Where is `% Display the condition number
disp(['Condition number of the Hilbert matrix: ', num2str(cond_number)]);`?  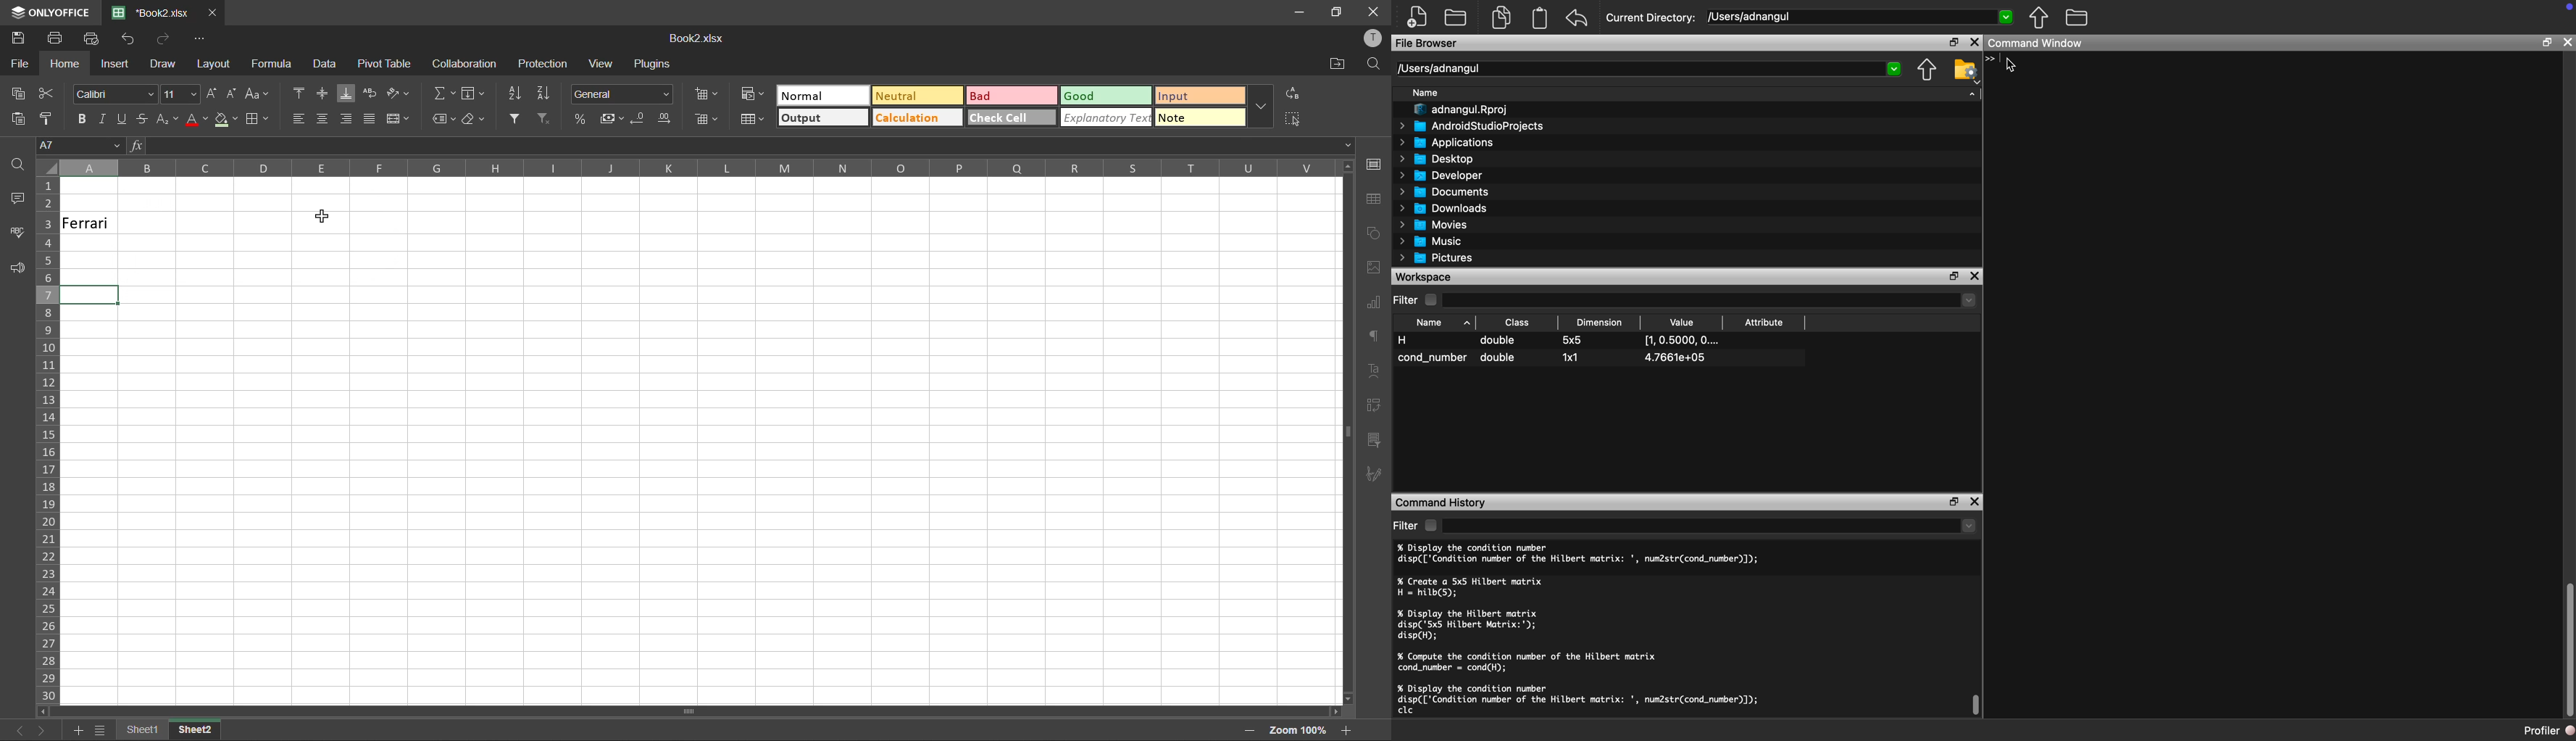 % Display the condition number
disp(['Condition number of the Hilbert matrix: ', num2str(cond_number)]); is located at coordinates (1584, 557).